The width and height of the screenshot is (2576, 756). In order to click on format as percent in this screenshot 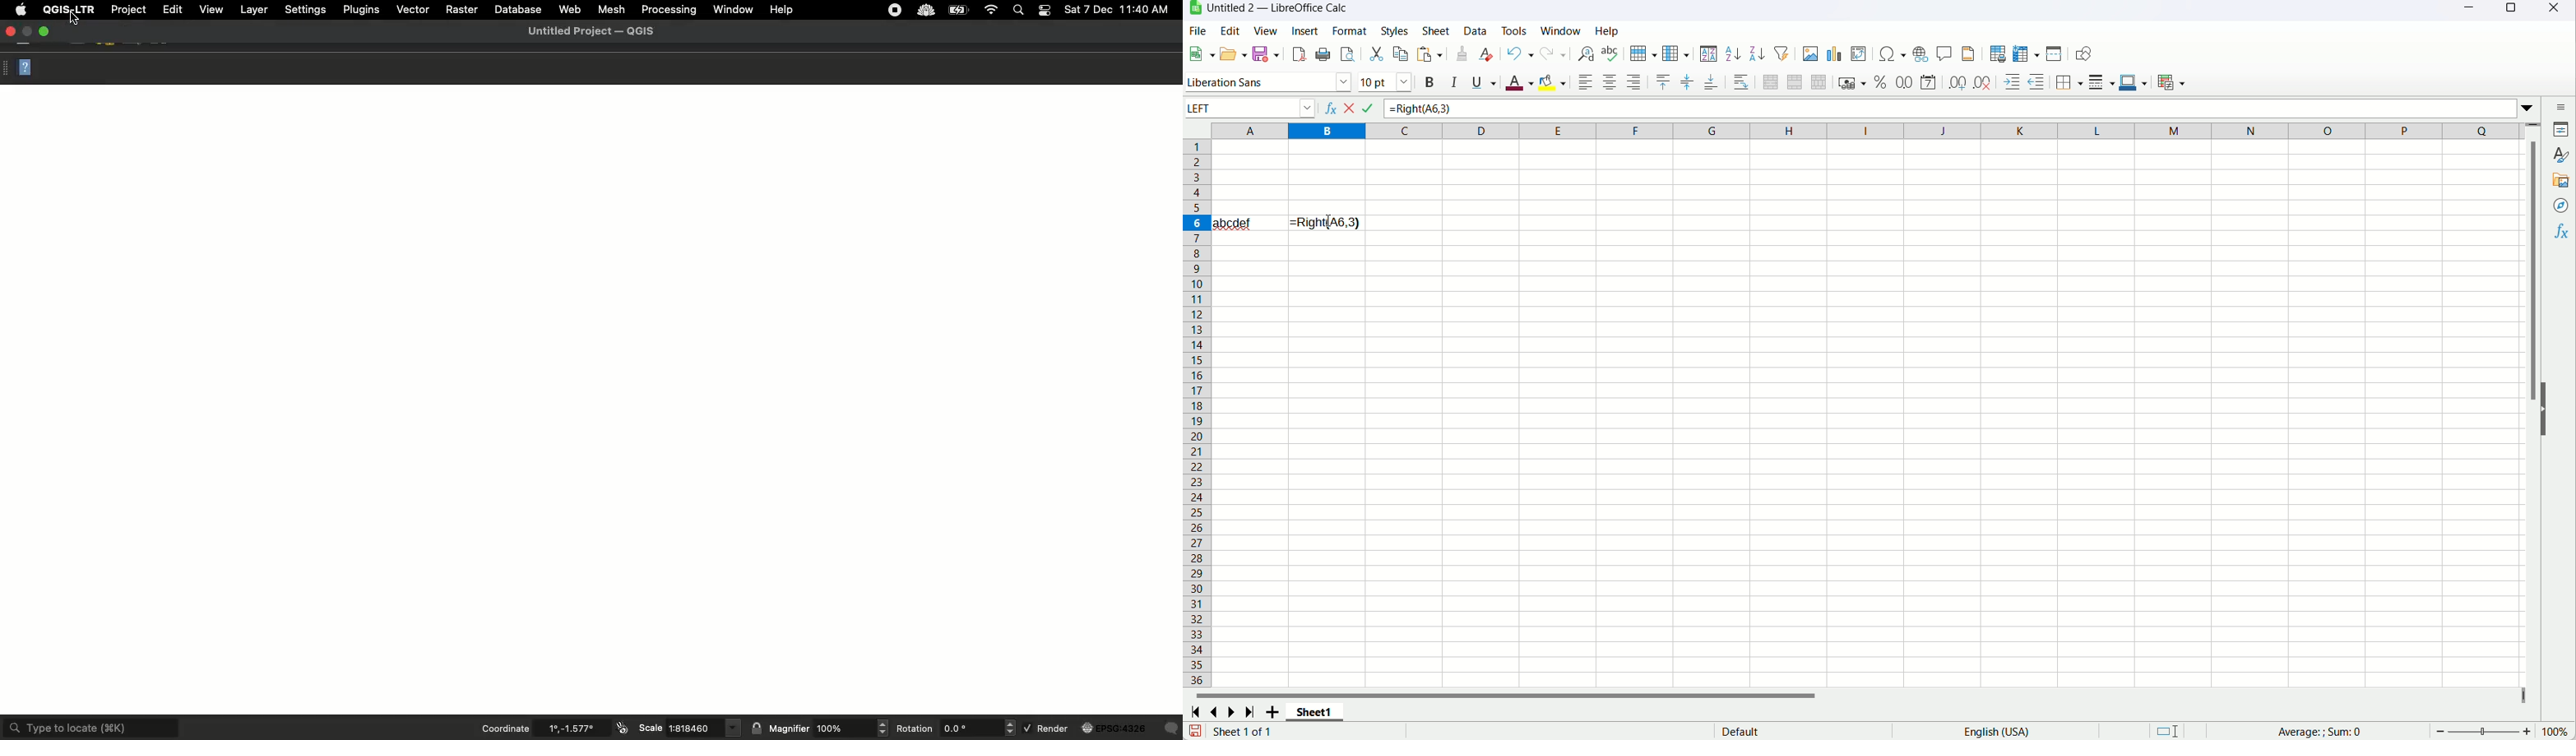, I will do `click(1882, 81)`.